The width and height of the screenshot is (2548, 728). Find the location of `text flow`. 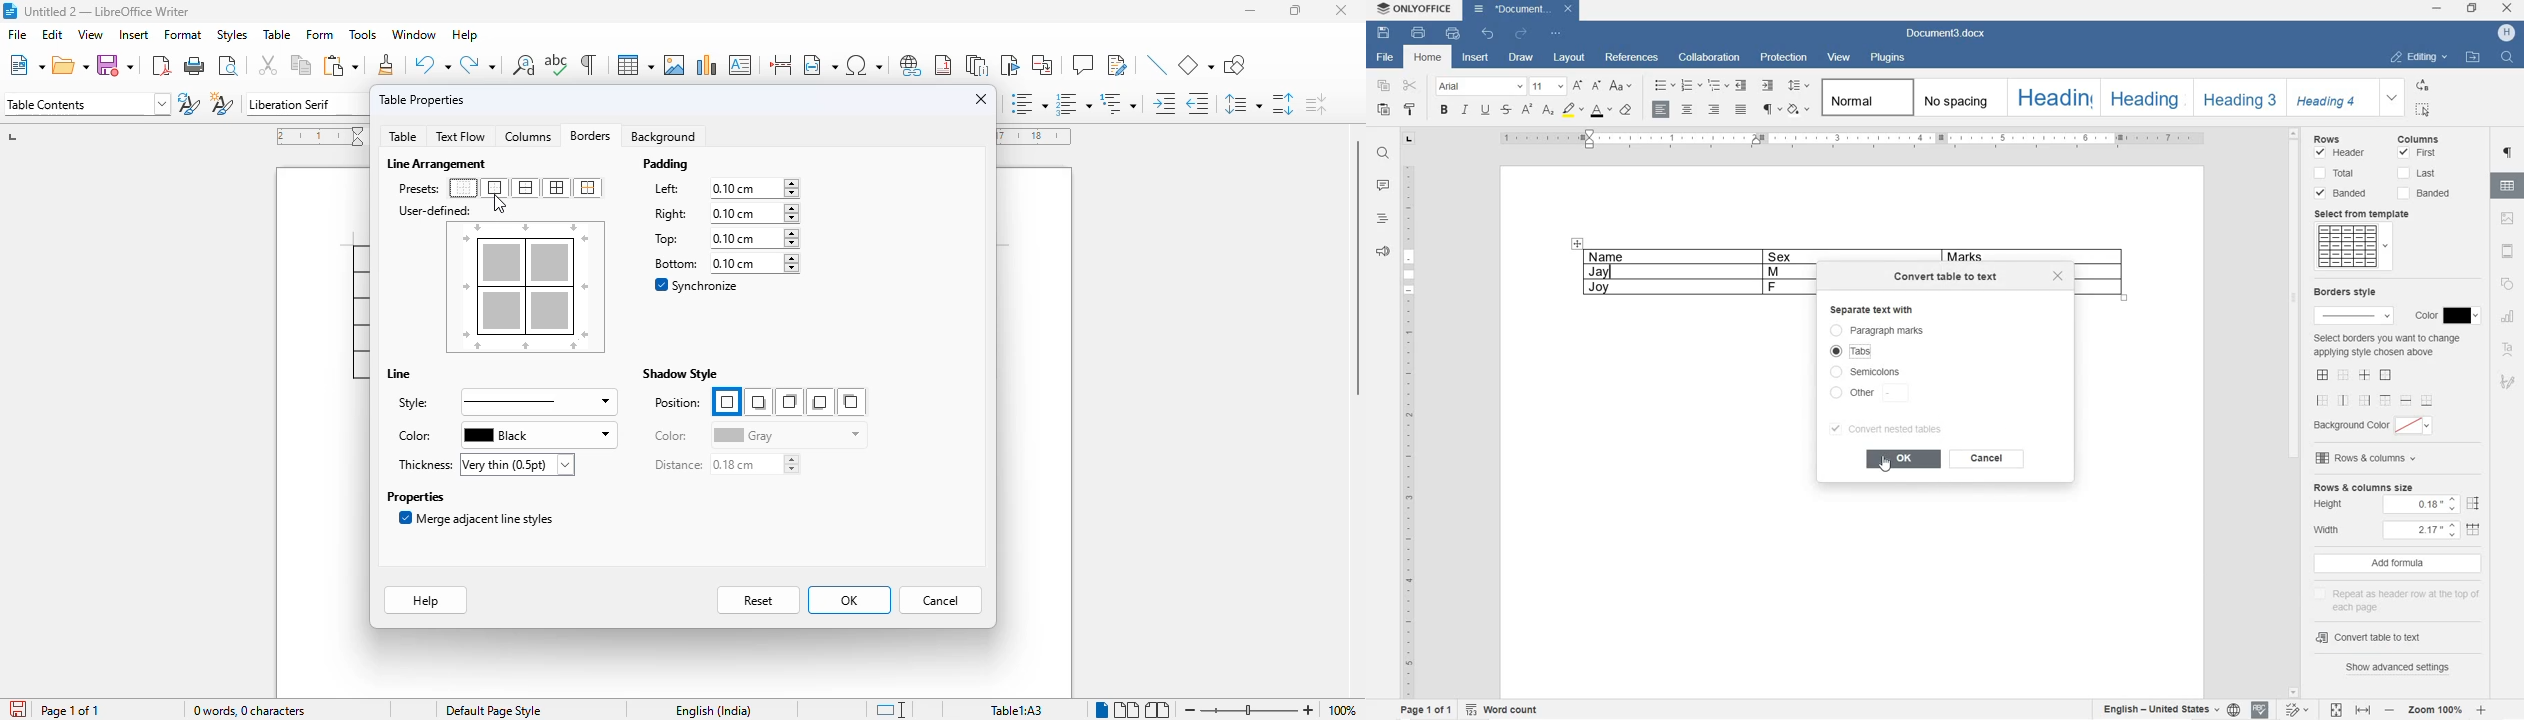

text flow is located at coordinates (460, 137).